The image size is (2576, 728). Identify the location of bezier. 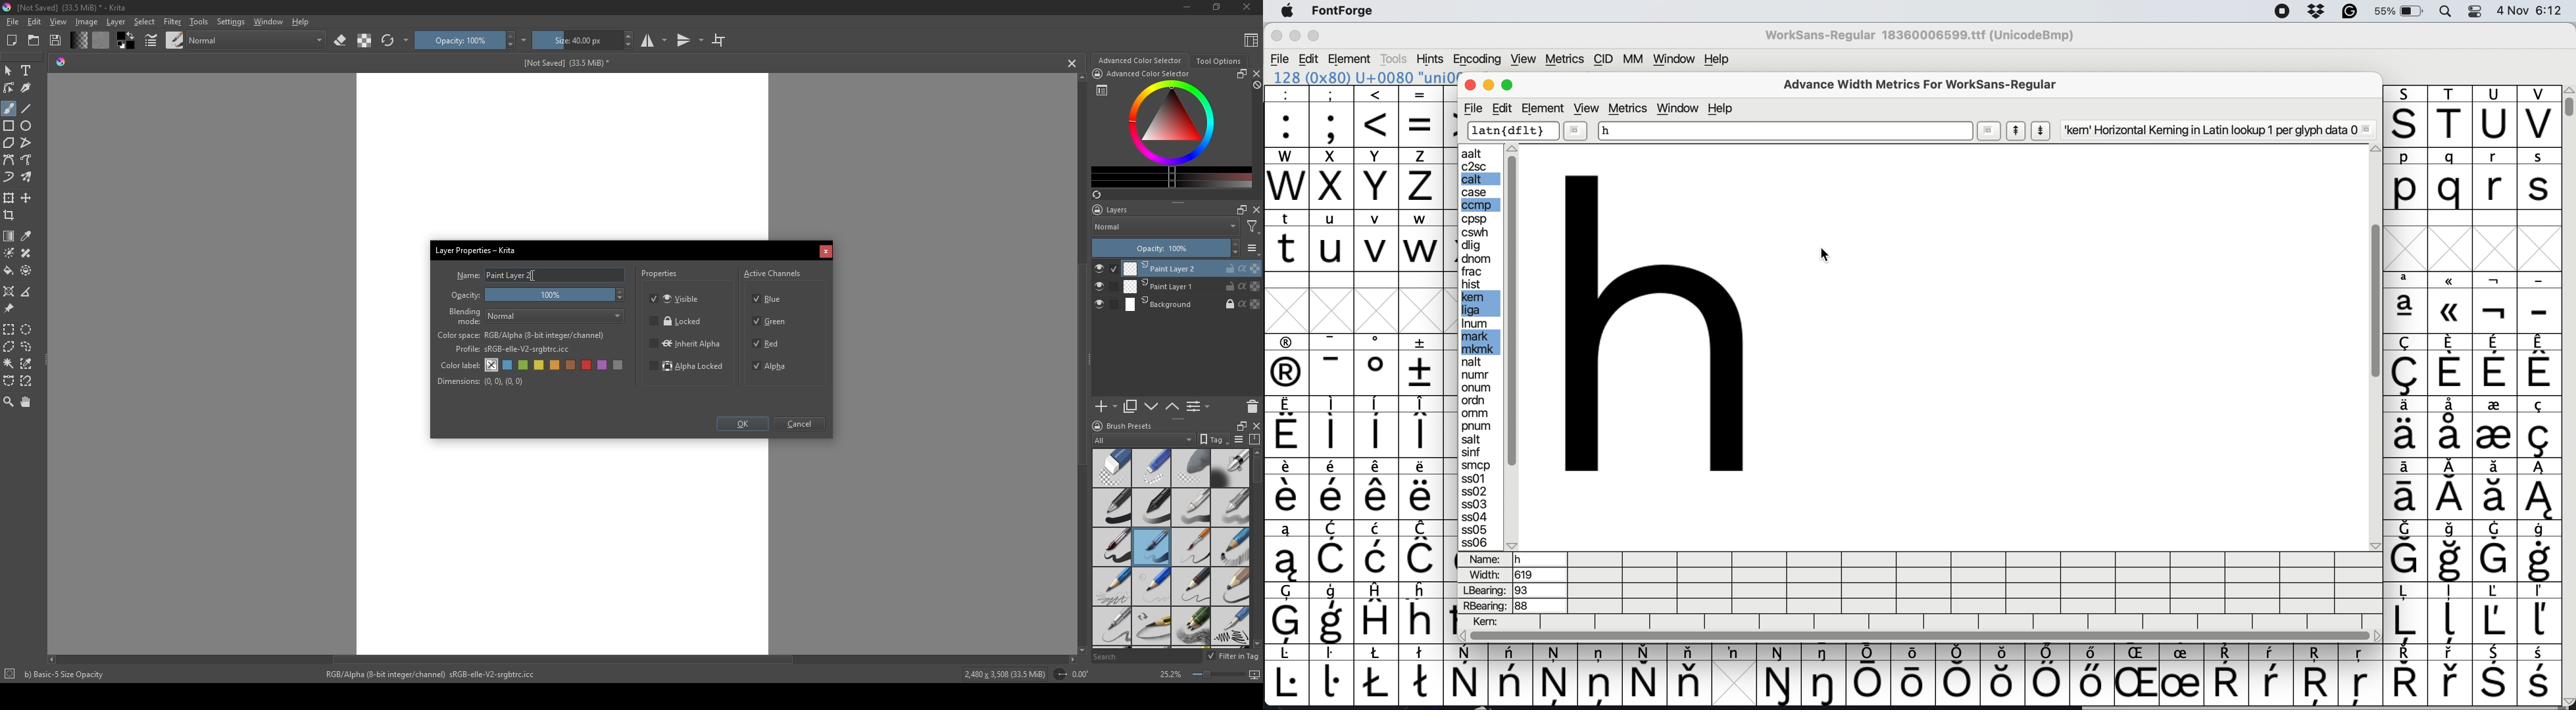
(9, 160).